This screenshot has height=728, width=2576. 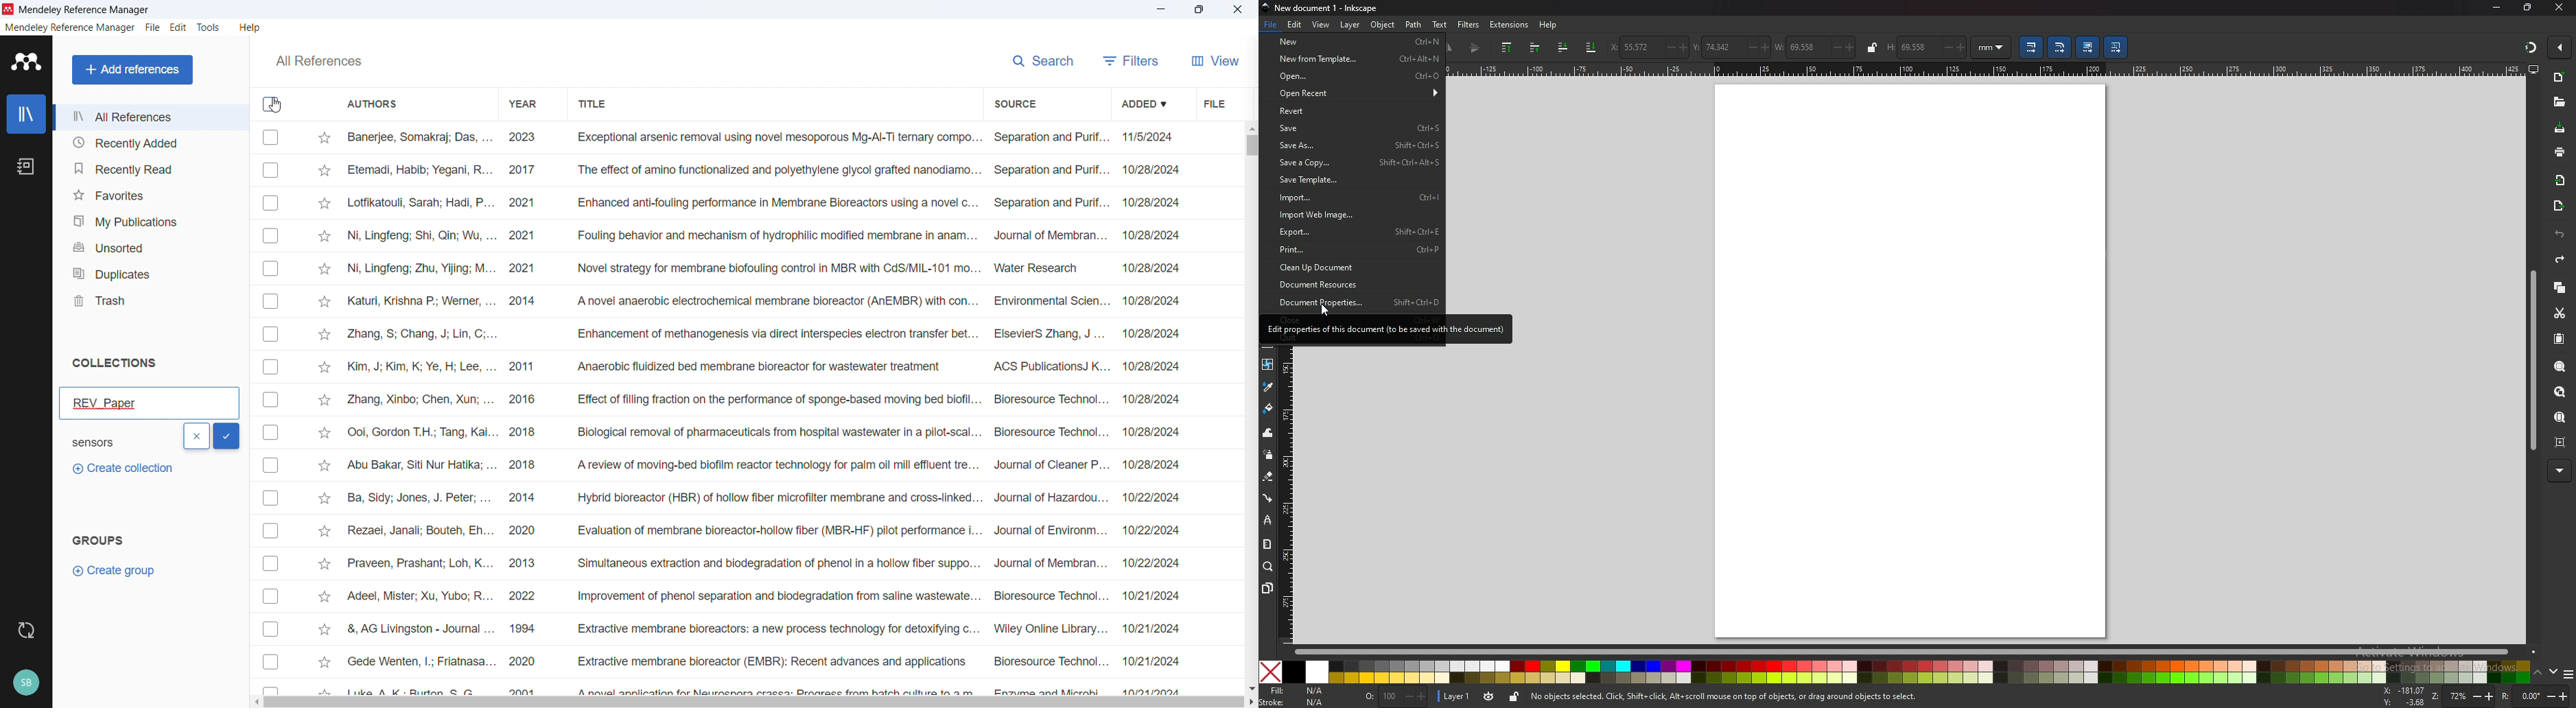 What do you see at coordinates (227, 437) in the screenshot?
I see `tick` at bounding box center [227, 437].